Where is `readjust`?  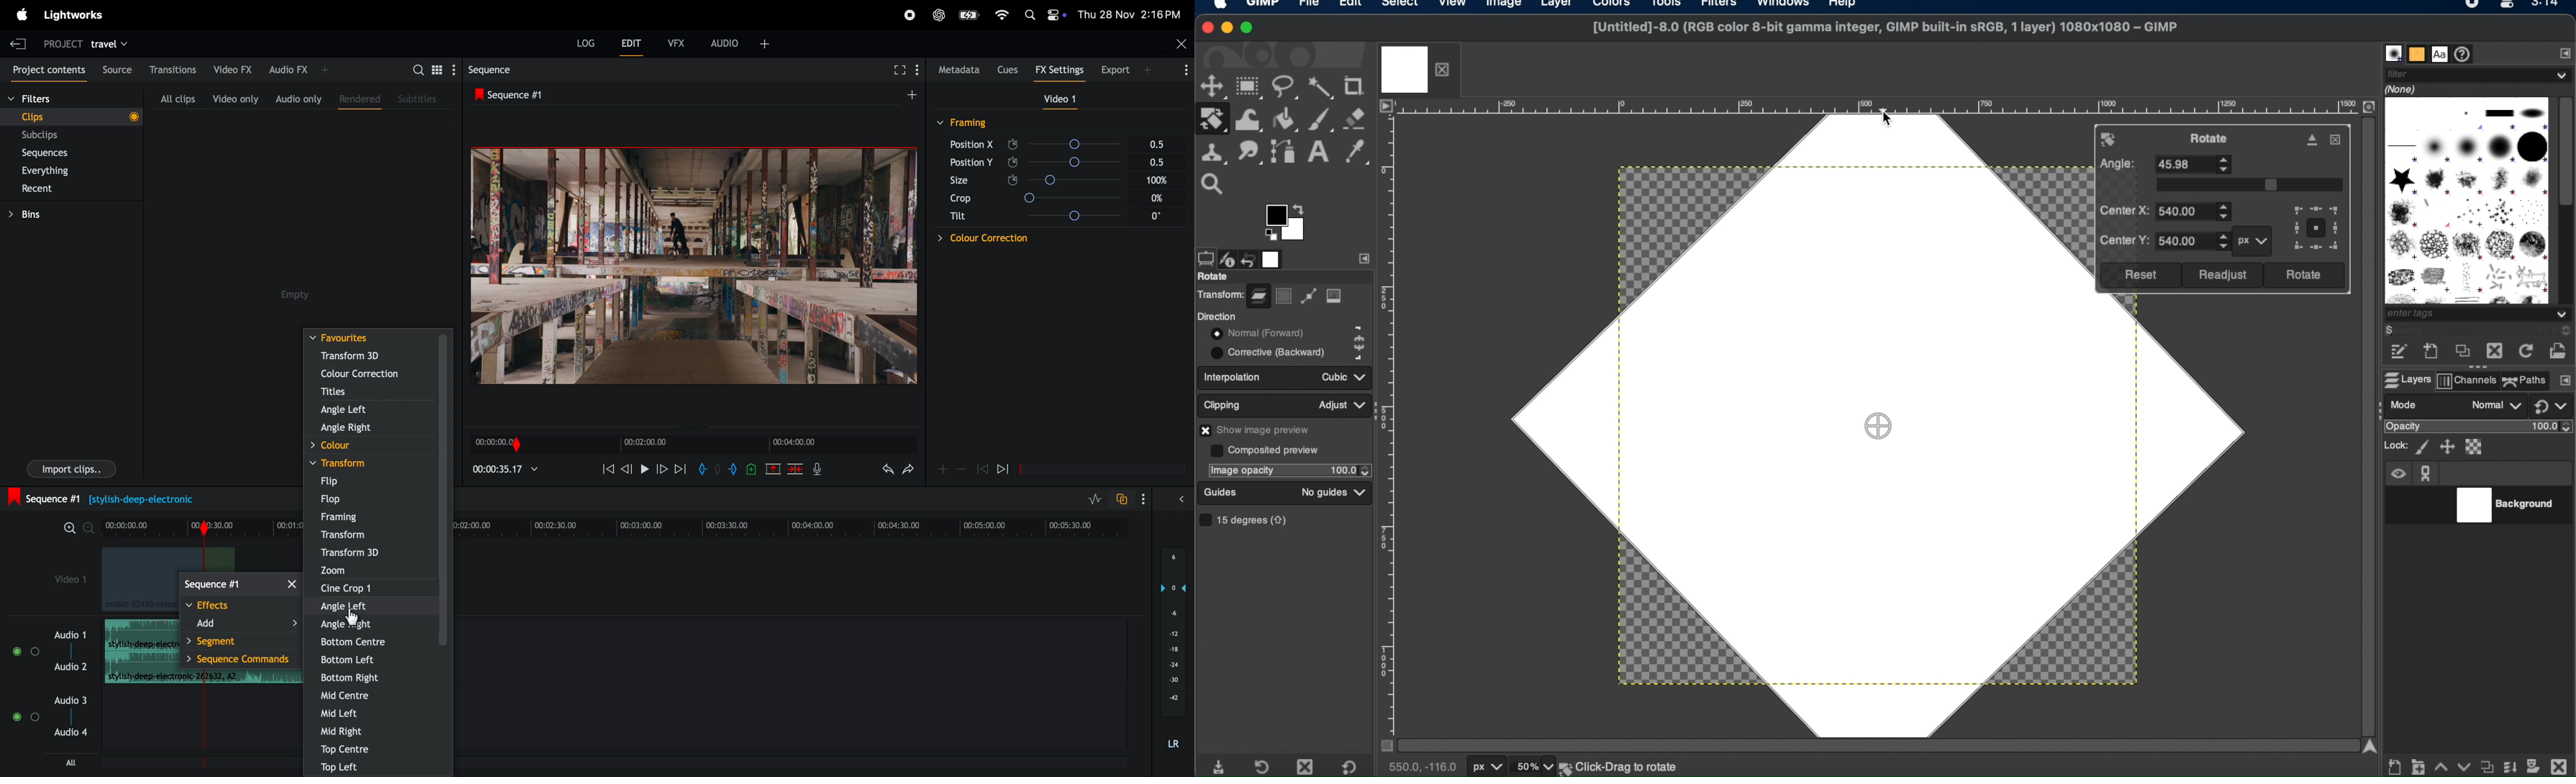 readjust is located at coordinates (2223, 276).